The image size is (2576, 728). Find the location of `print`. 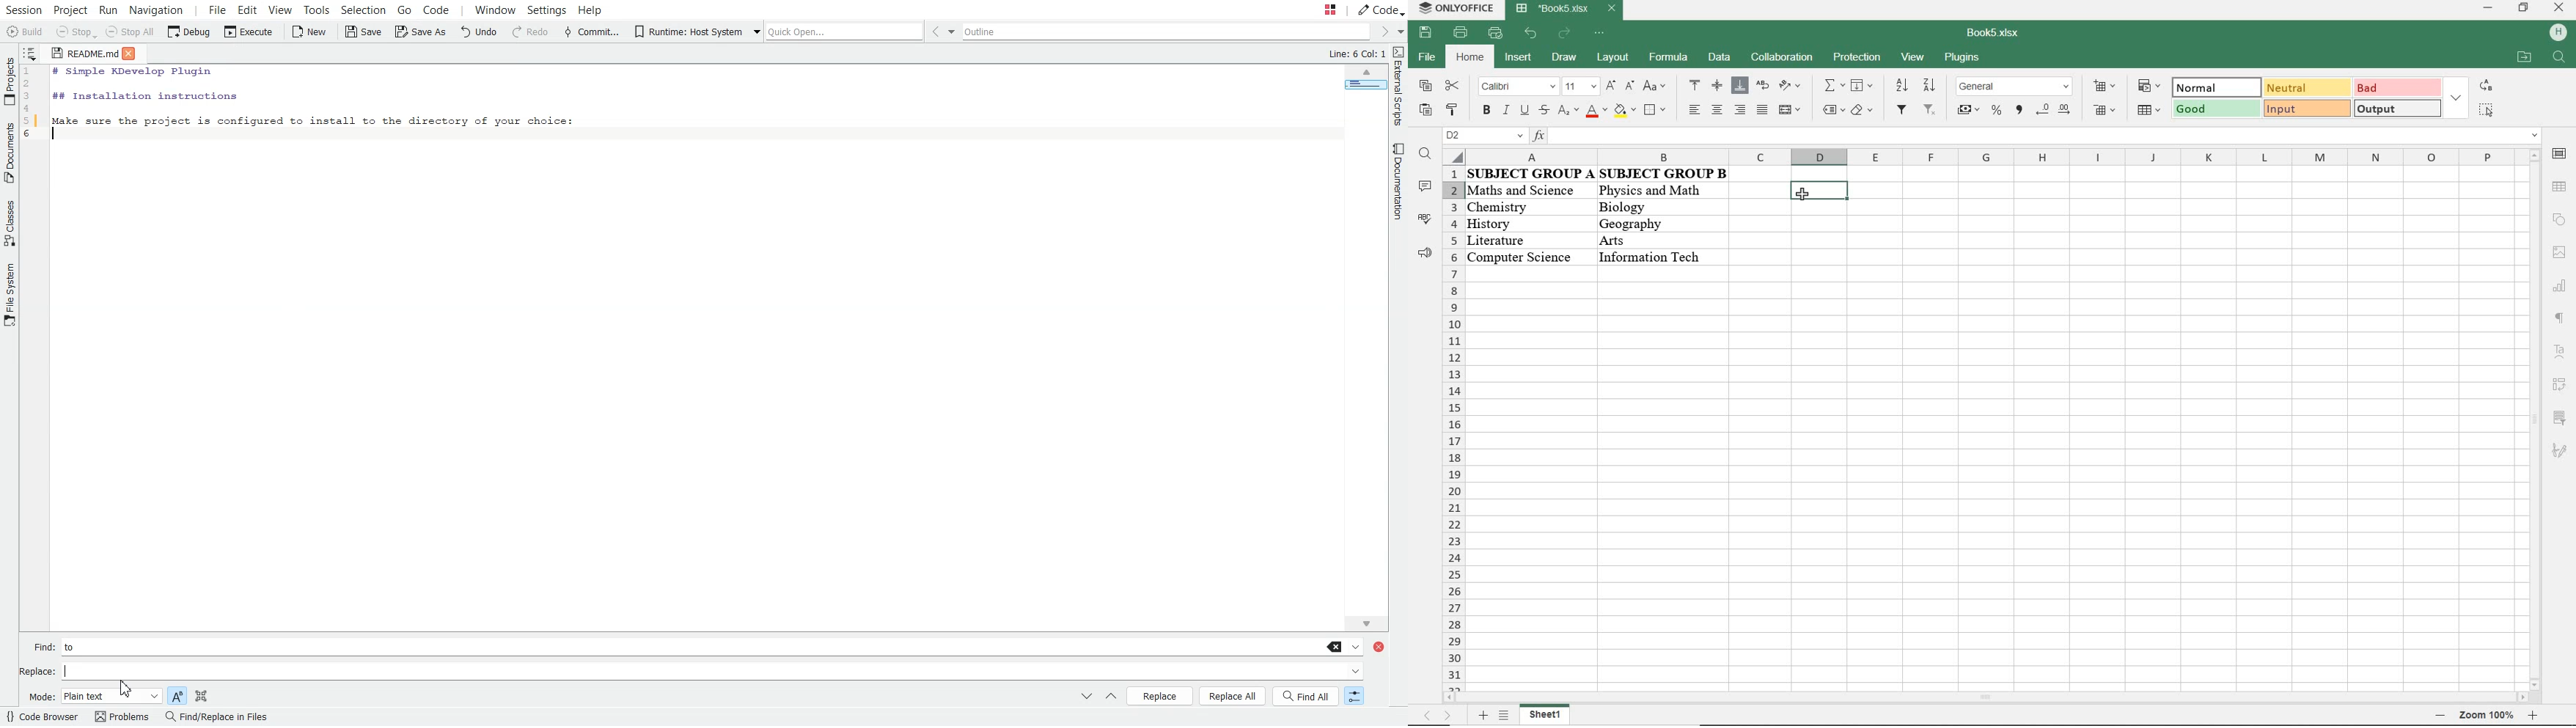

print is located at coordinates (1459, 33).